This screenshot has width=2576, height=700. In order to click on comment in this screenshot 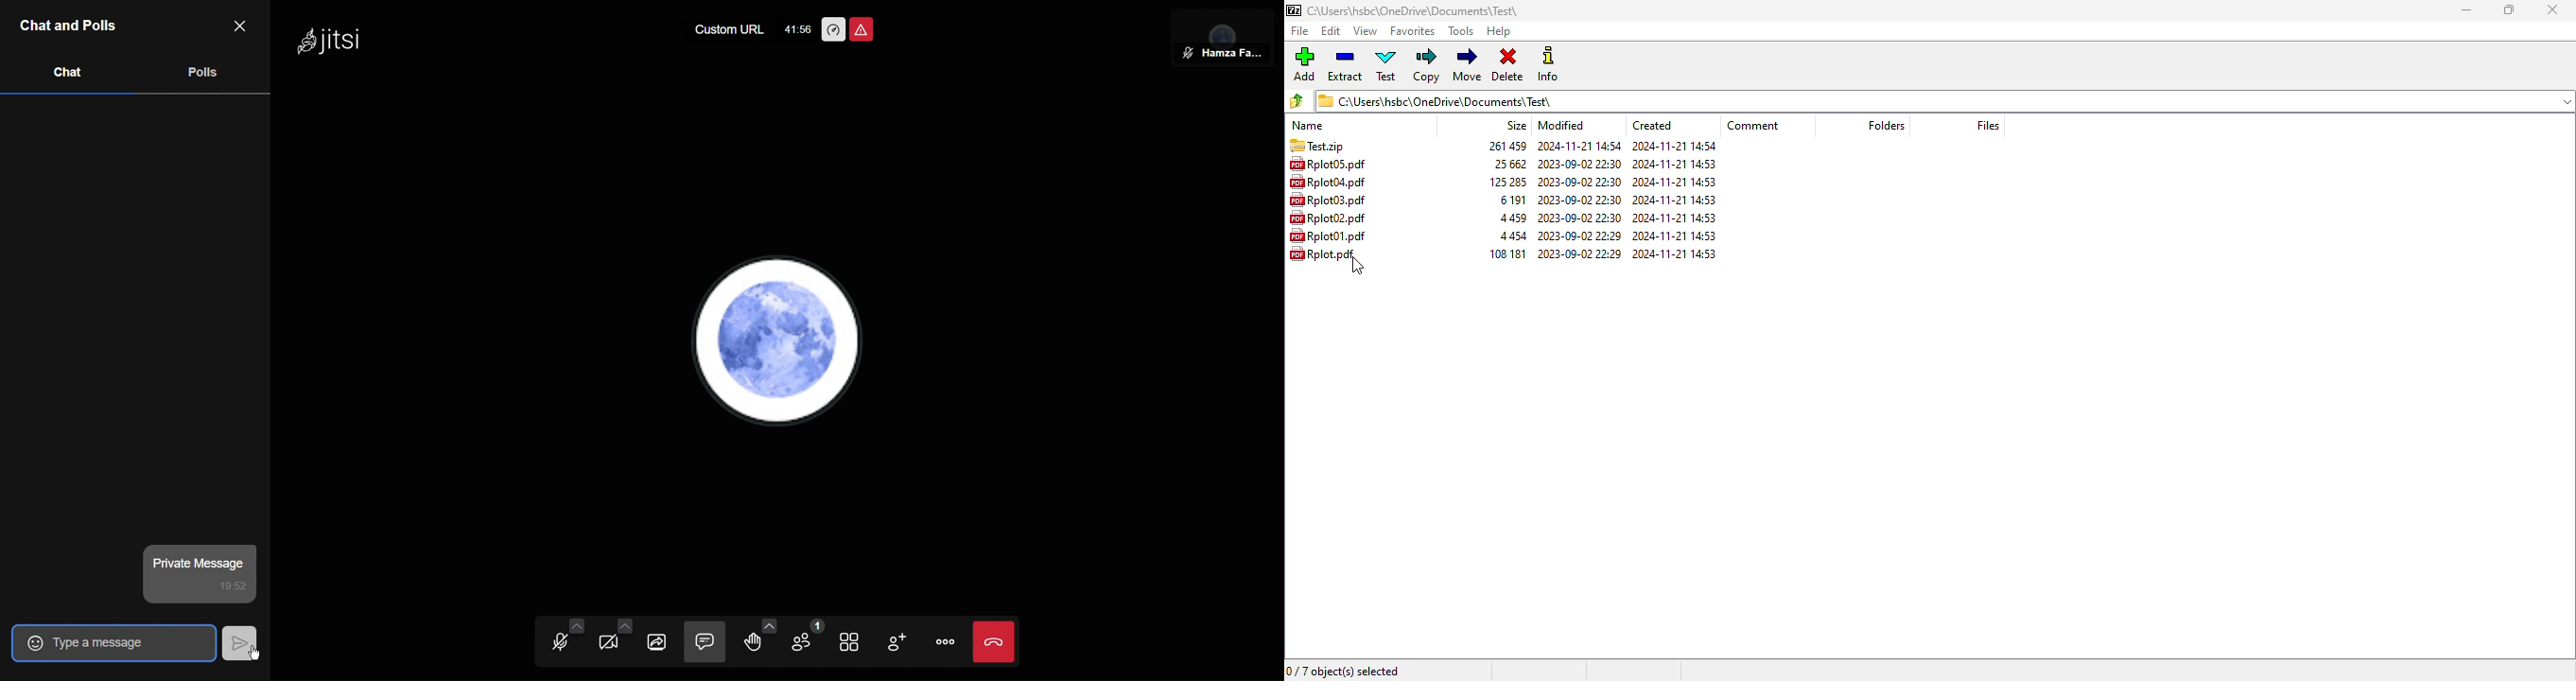, I will do `click(1751, 126)`.